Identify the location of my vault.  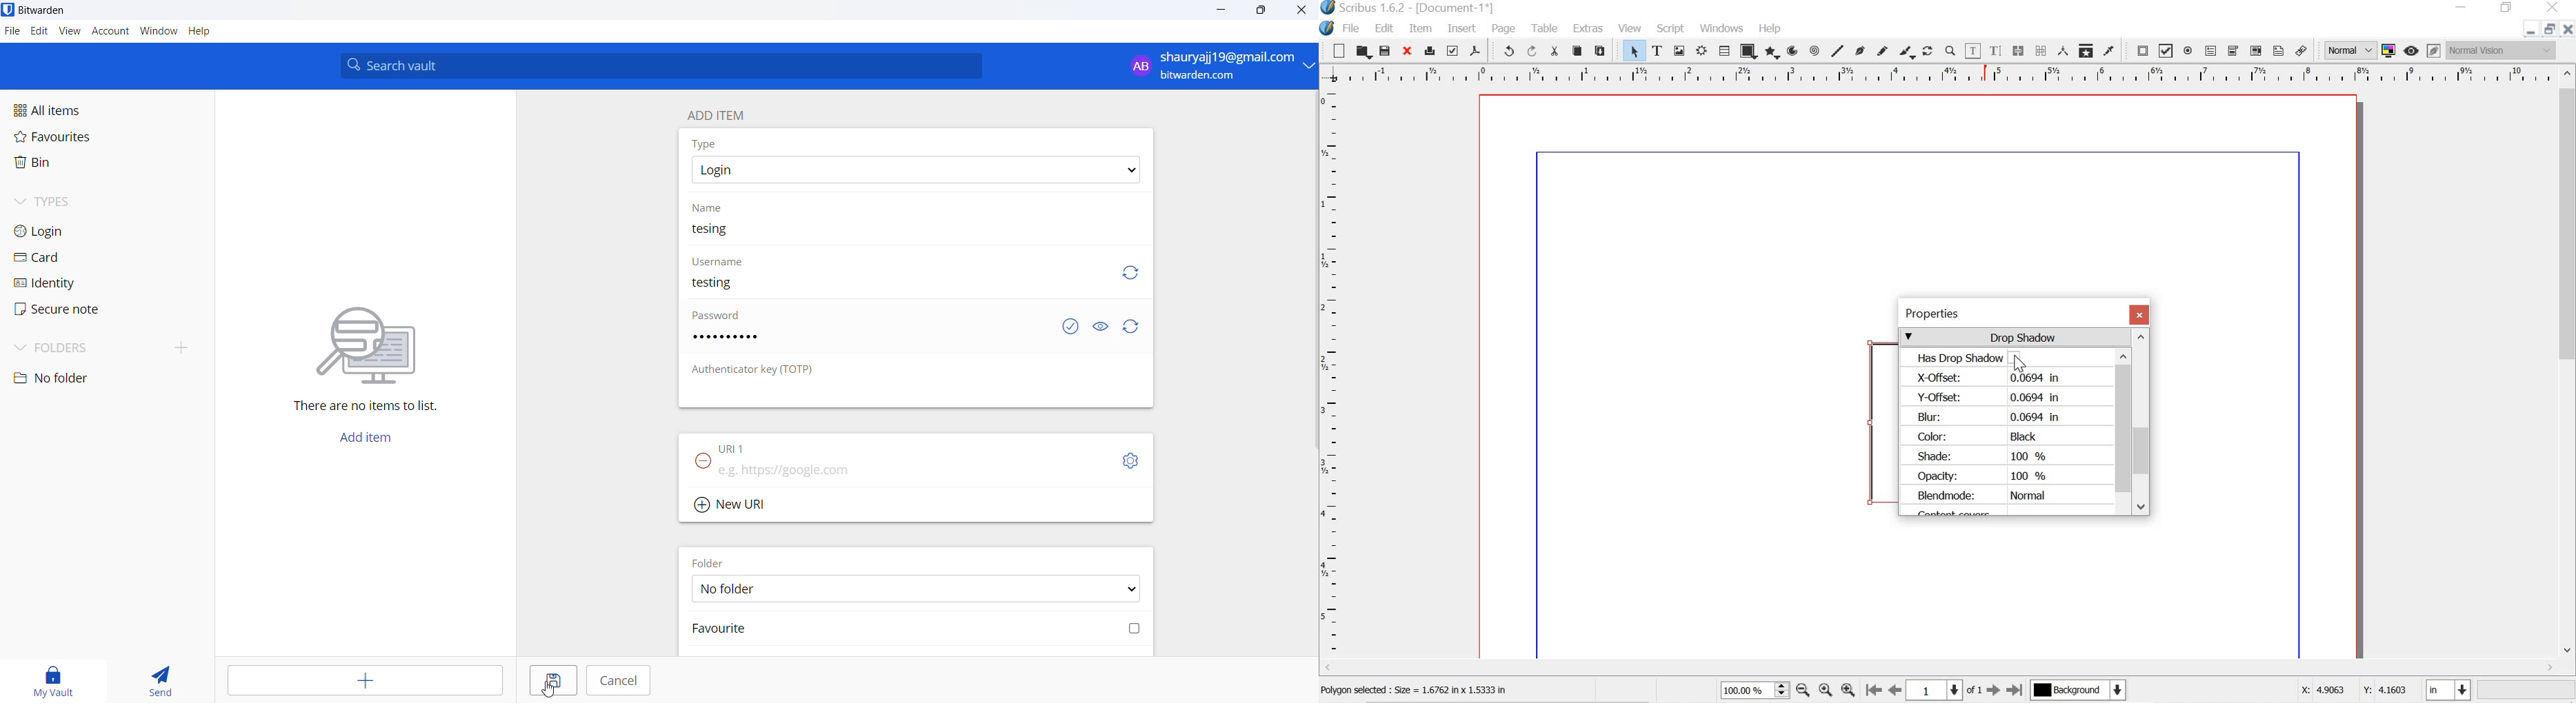
(48, 679).